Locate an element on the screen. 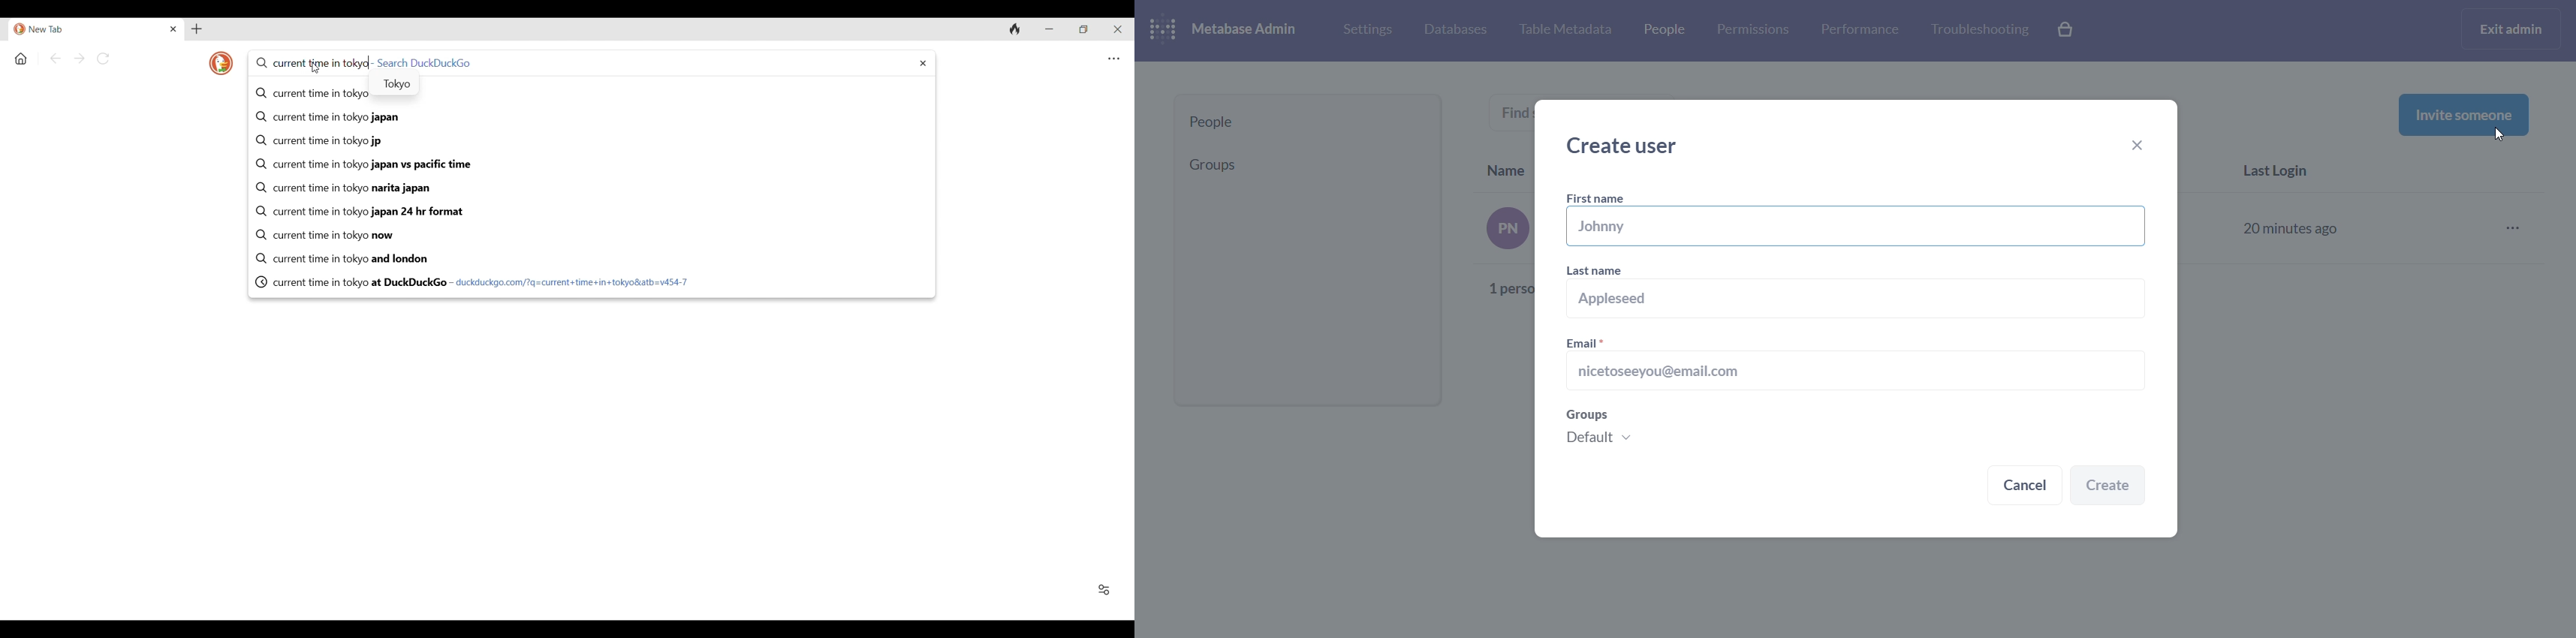 Image resolution: width=2576 pixels, height=644 pixels. current time in tokyo at DuckDuckGo - duckduckgo.com/?q=current+time+in+tokyo&atb=v454-7 is located at coordinates (472, 281).